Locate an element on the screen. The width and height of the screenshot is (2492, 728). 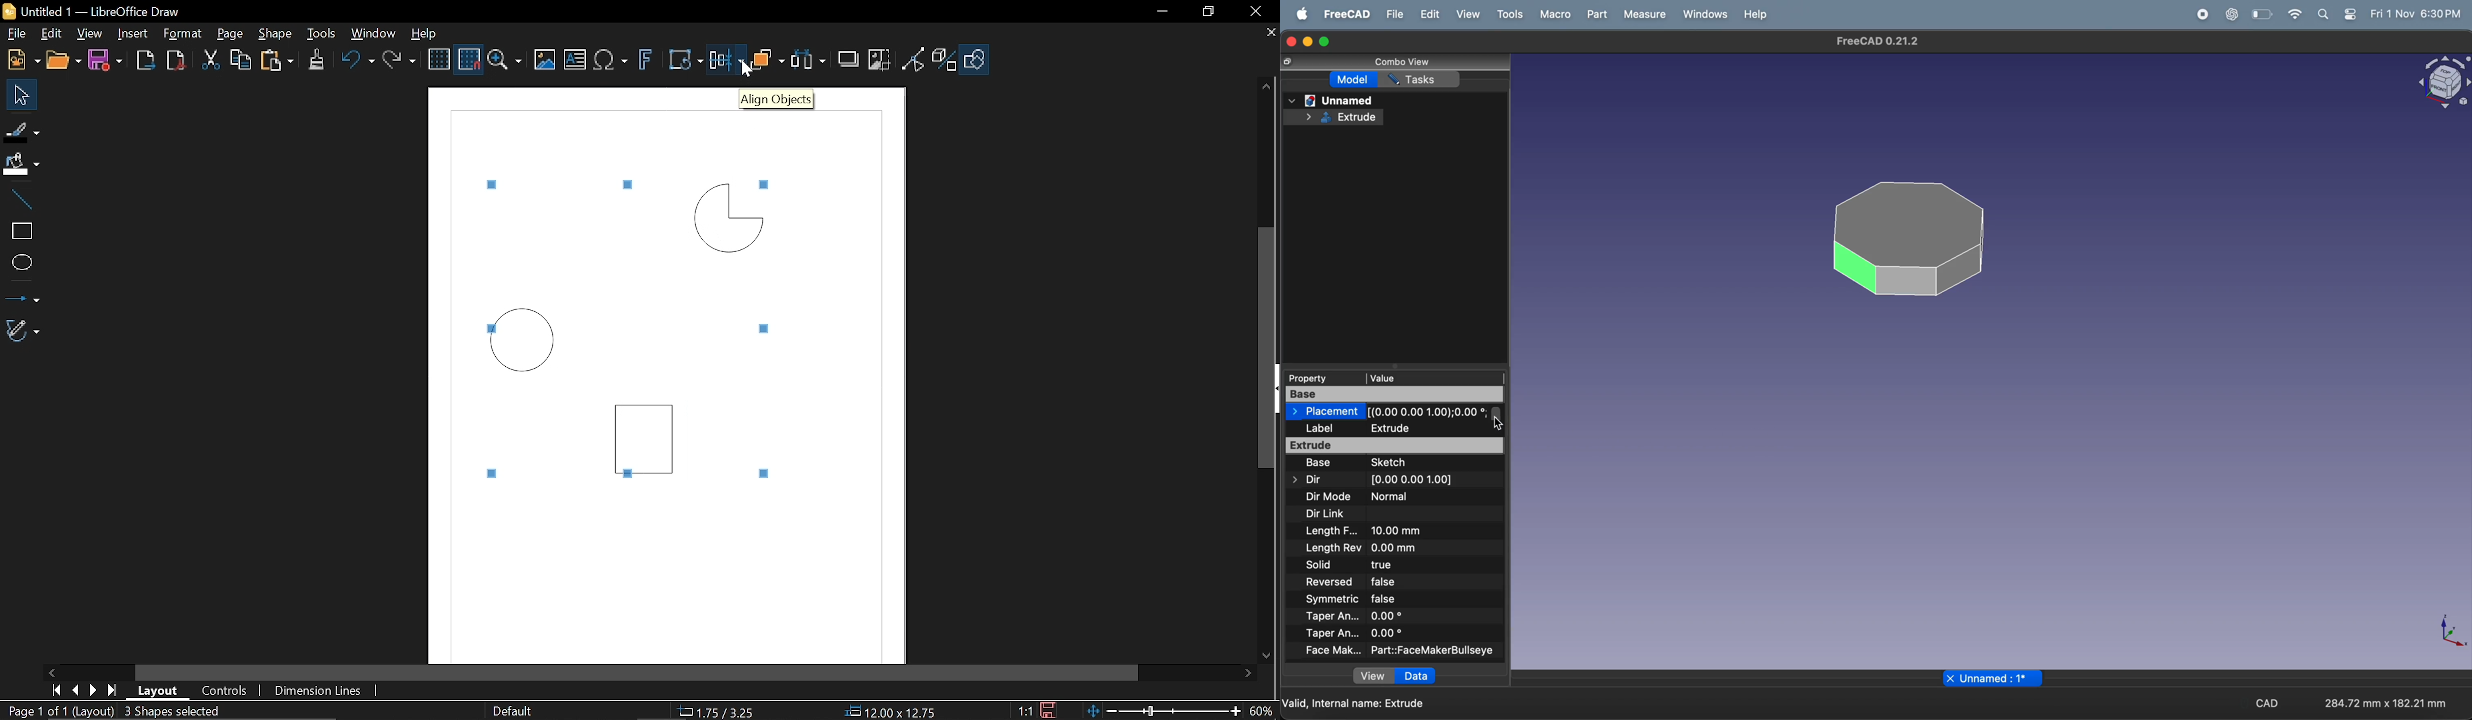
Move left is located at coordinates (51, 671).